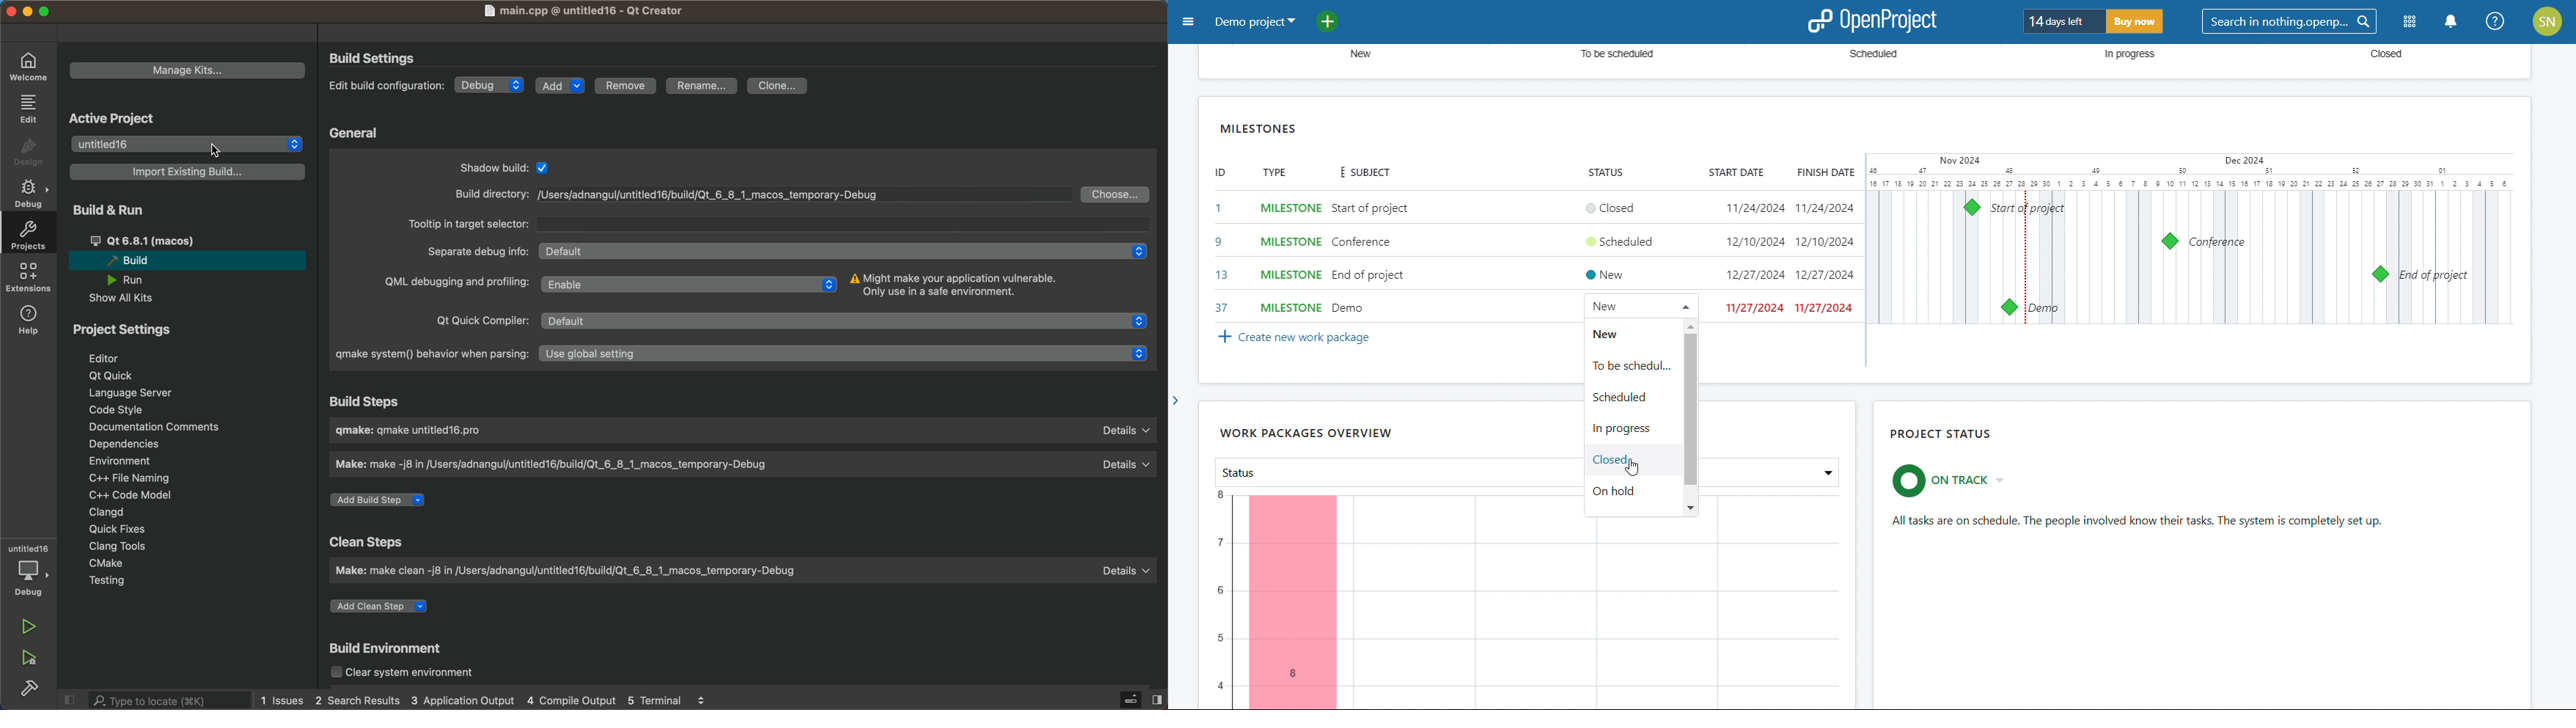 The height and width of the screenshot is (728, 2576). What do you see at coordinates (389, 647) in the screenshot?
I see `build` at bounding box center [389, 647].